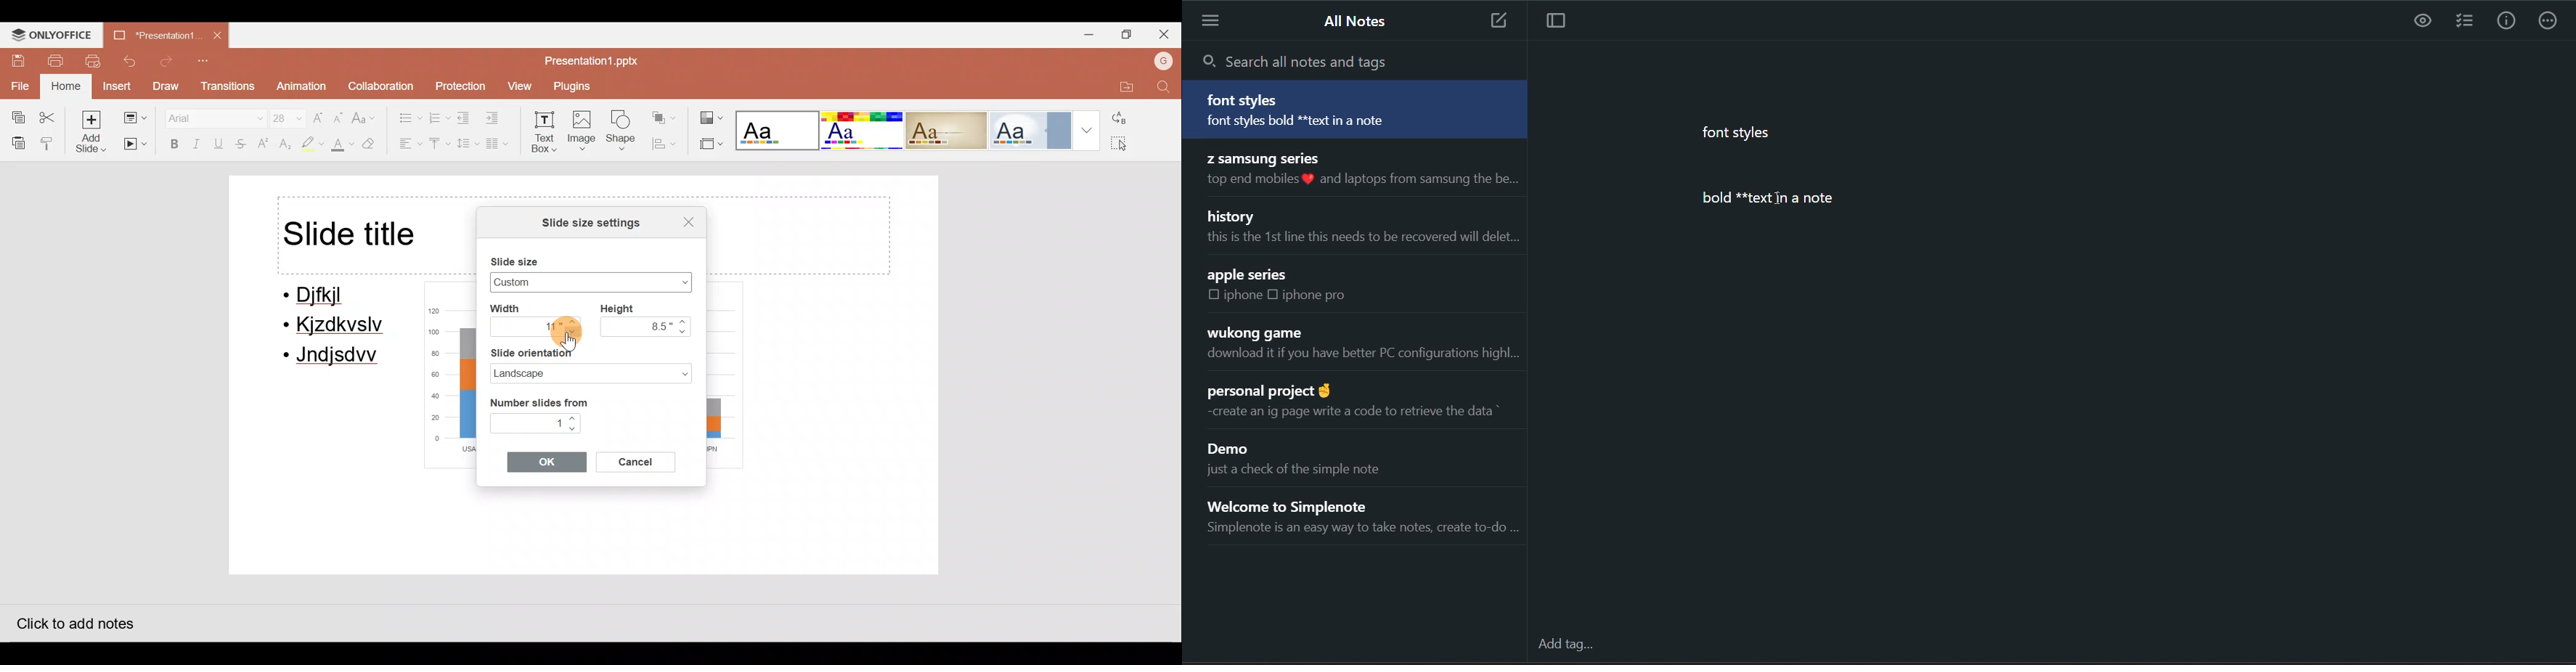  Describe the element at coordinates (1358, 180) in the screenshot. I see `top end mobiles % and laptops from samsung the be...` at that location.